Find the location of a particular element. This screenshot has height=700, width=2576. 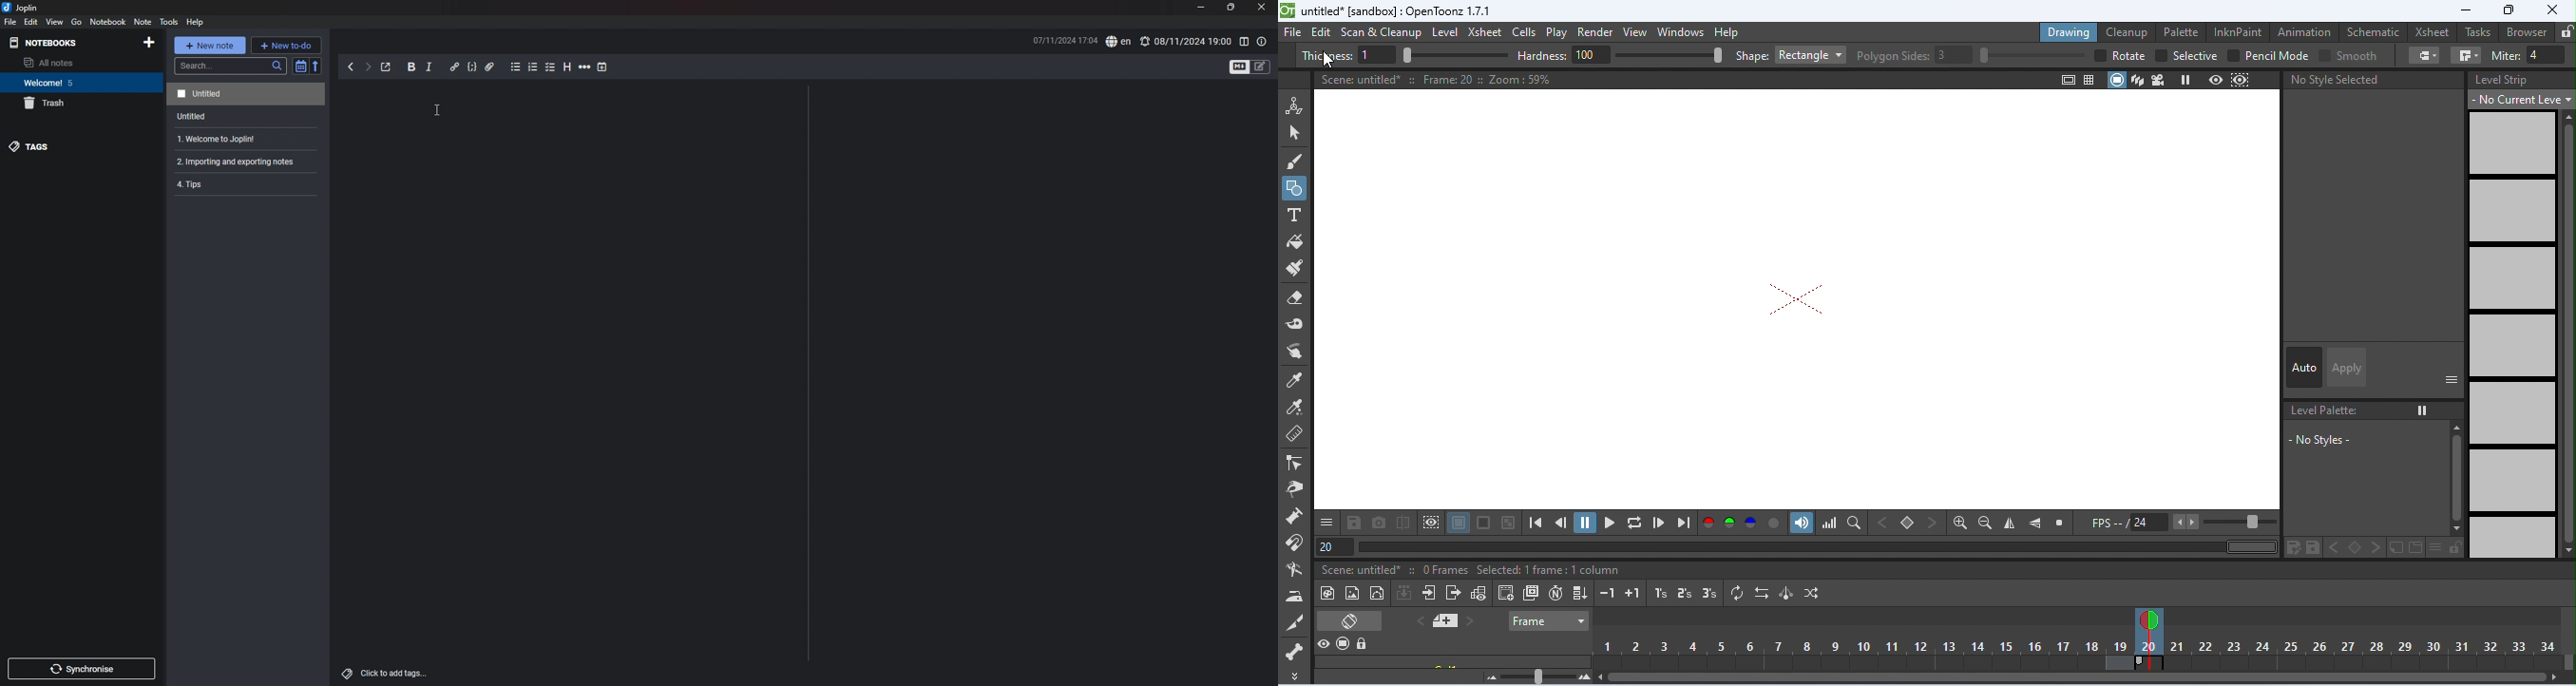

notebooks is located at coordinates (56, 42).